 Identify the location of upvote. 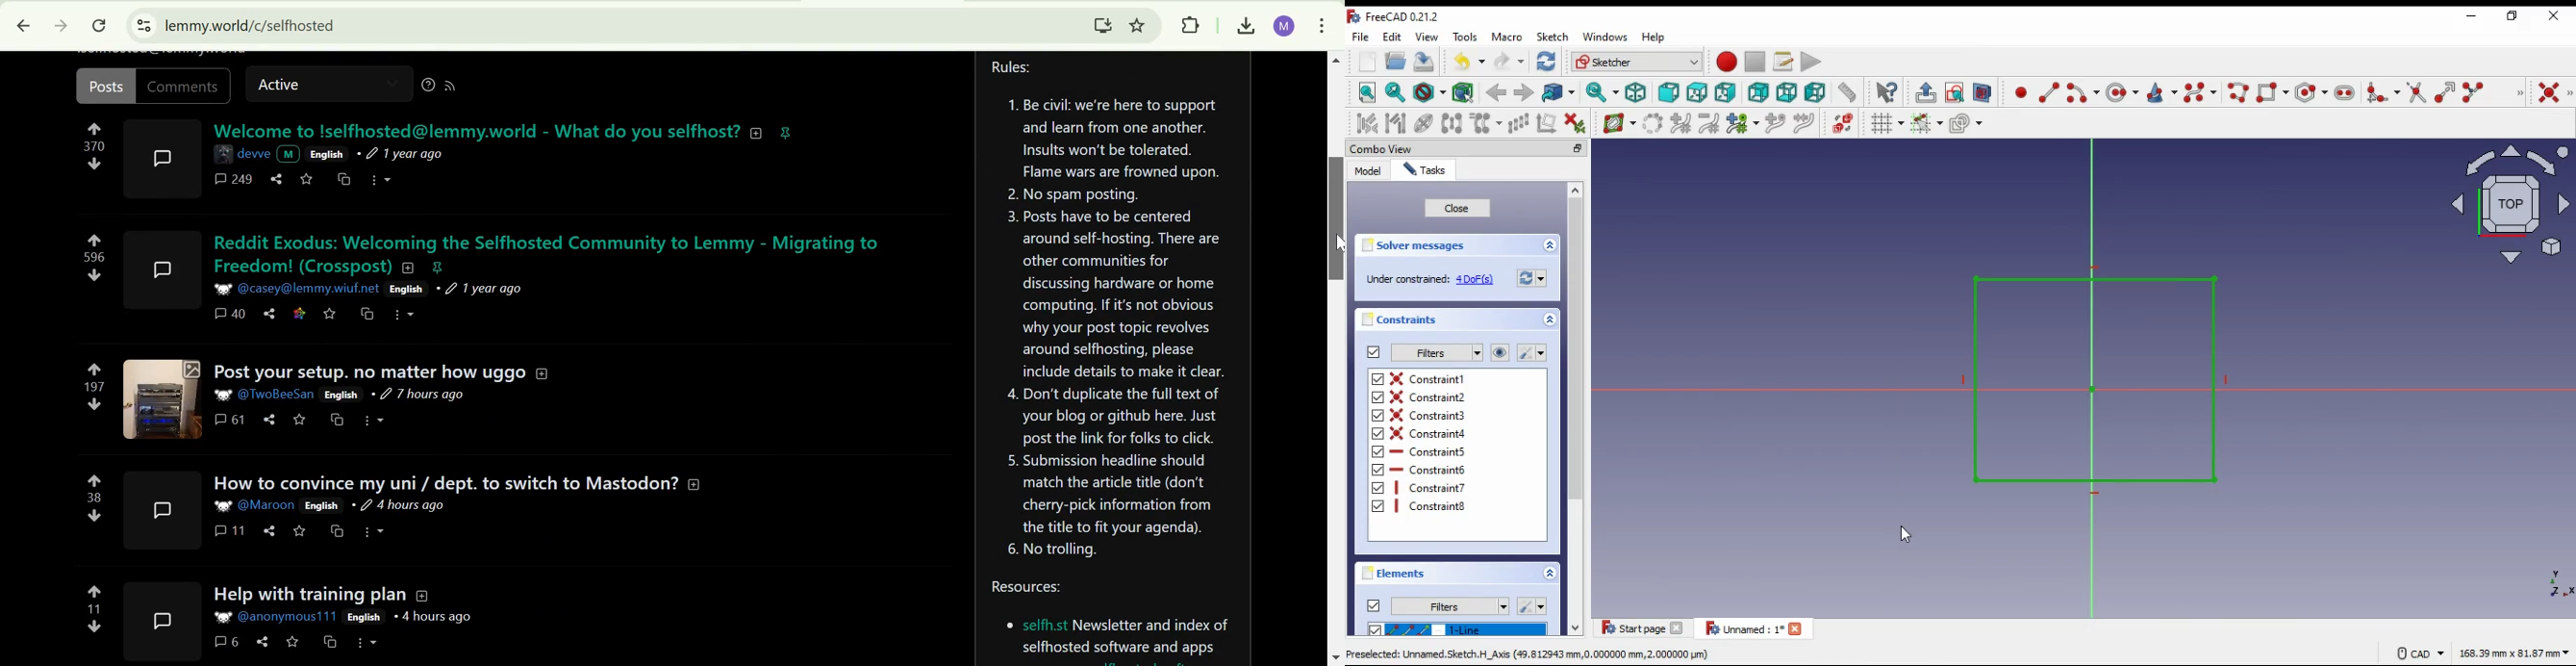
(95, 481).